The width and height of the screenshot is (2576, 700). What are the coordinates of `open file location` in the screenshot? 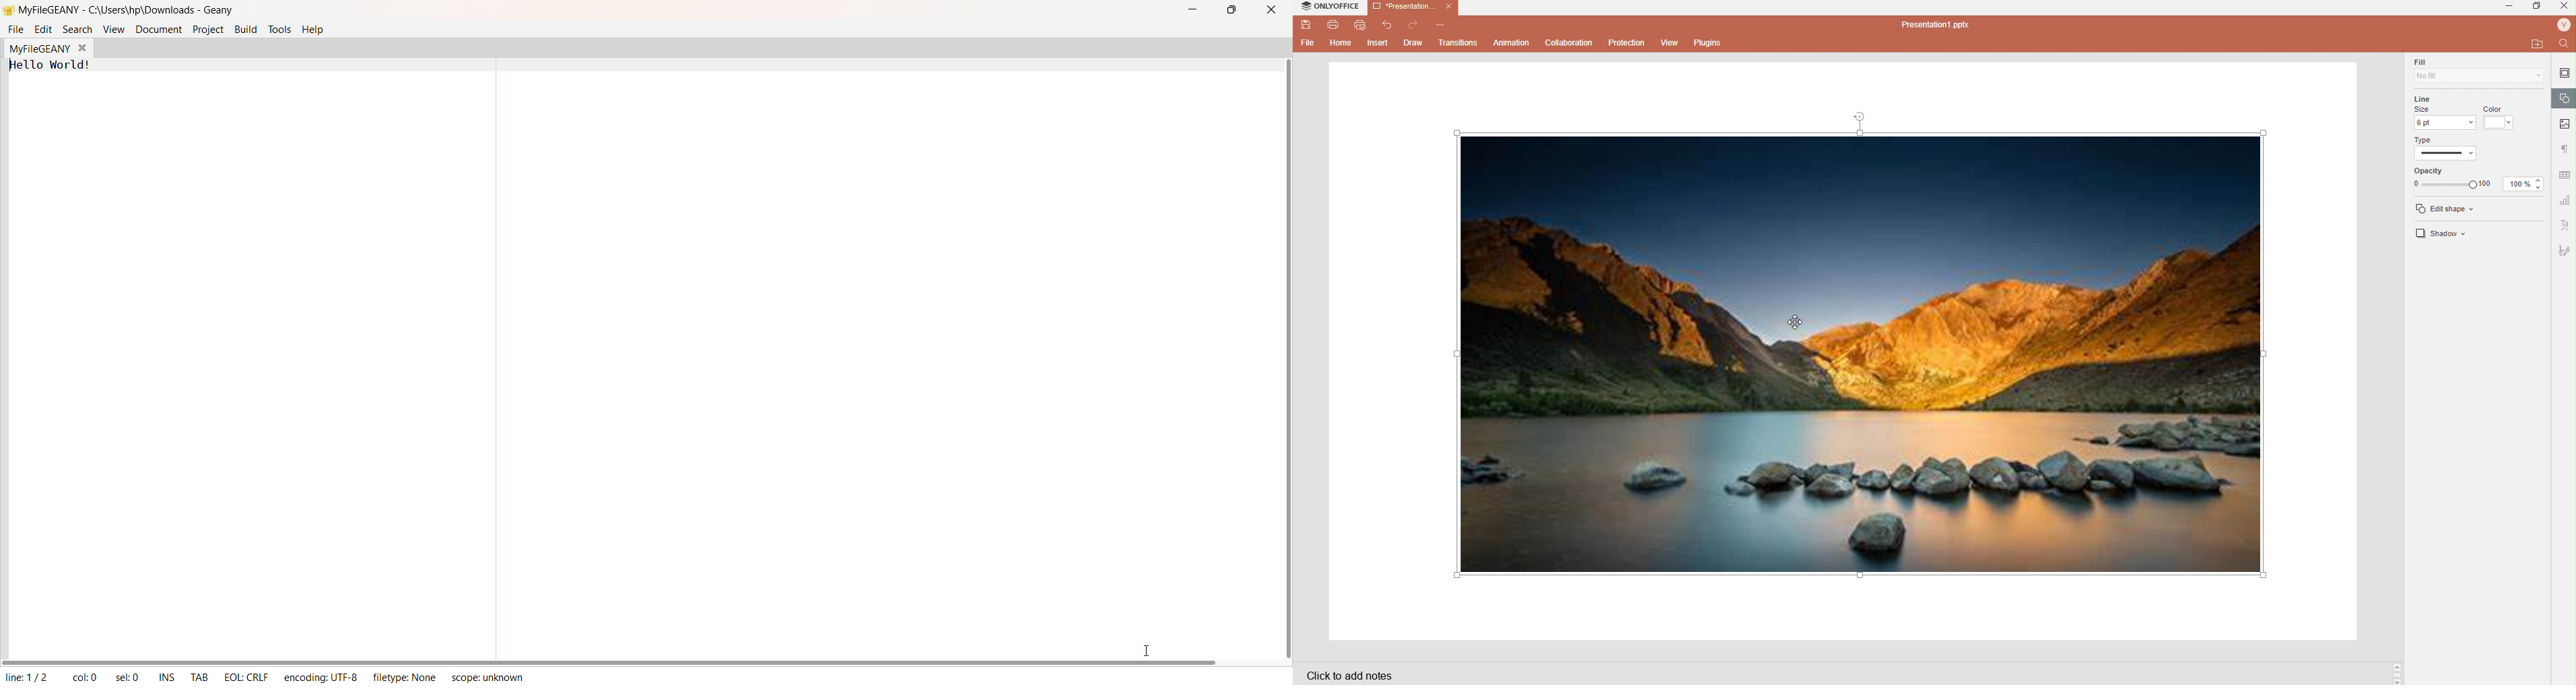 It's located at (2536, 43).